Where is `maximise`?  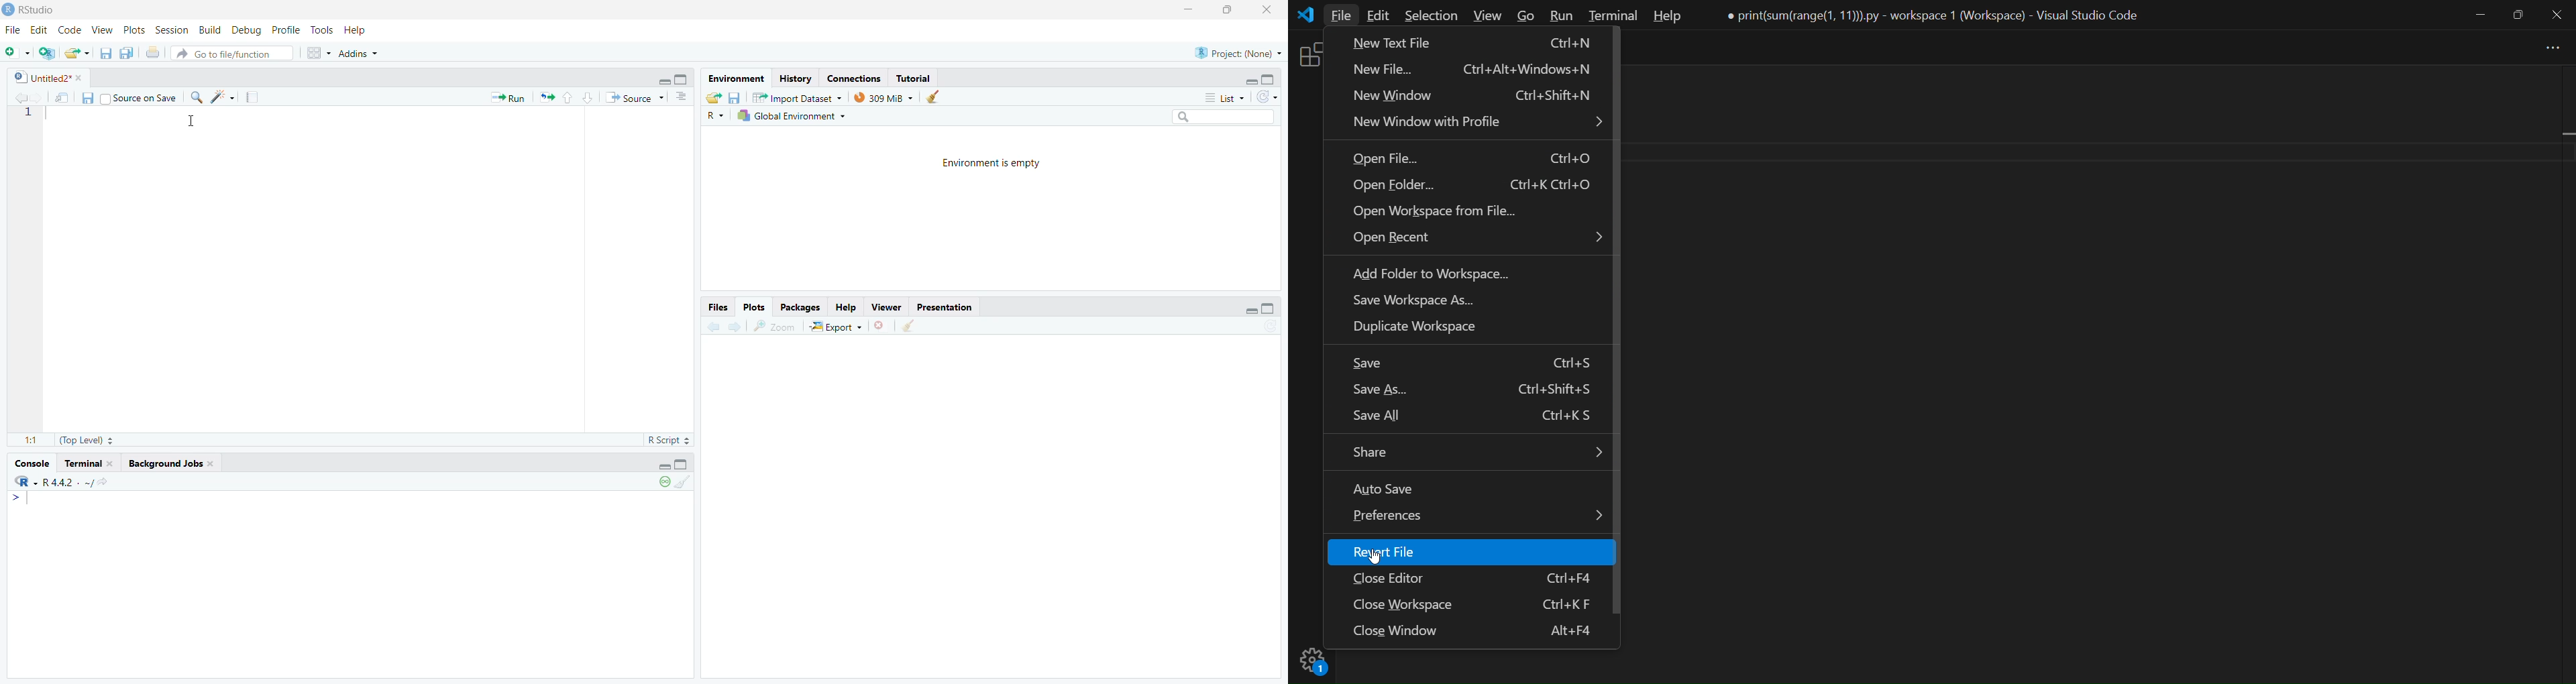
maximise is located at coordinates (682, 78).